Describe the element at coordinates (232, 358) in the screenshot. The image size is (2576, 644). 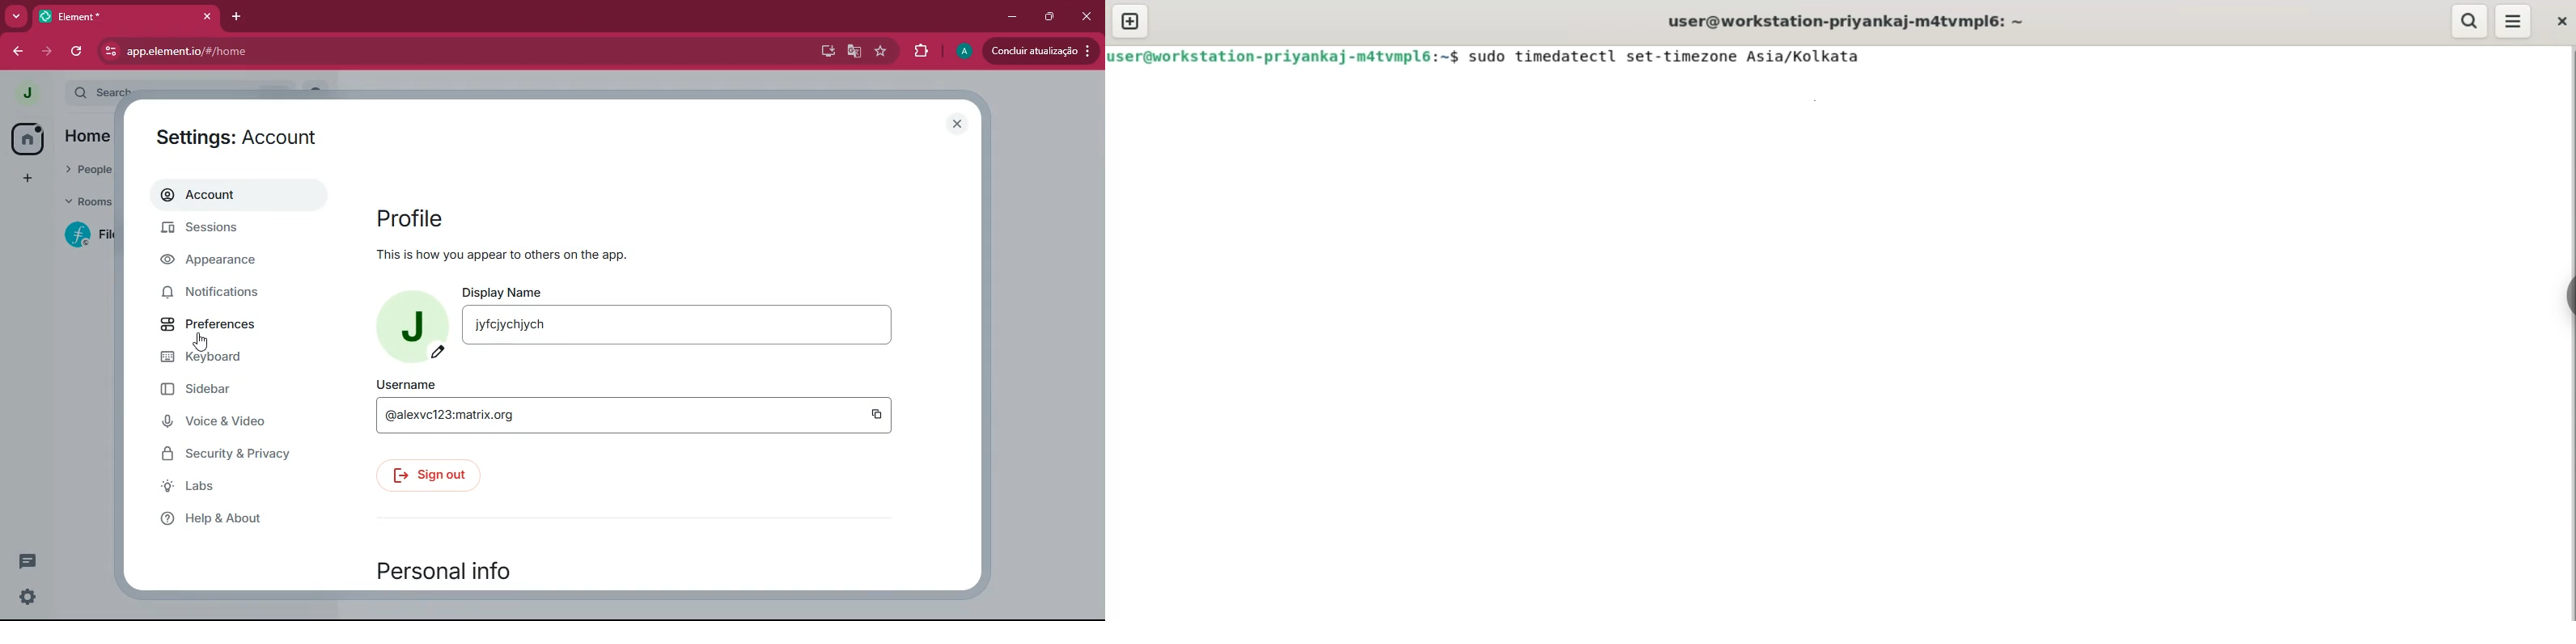
I see `keyboard` at that location.